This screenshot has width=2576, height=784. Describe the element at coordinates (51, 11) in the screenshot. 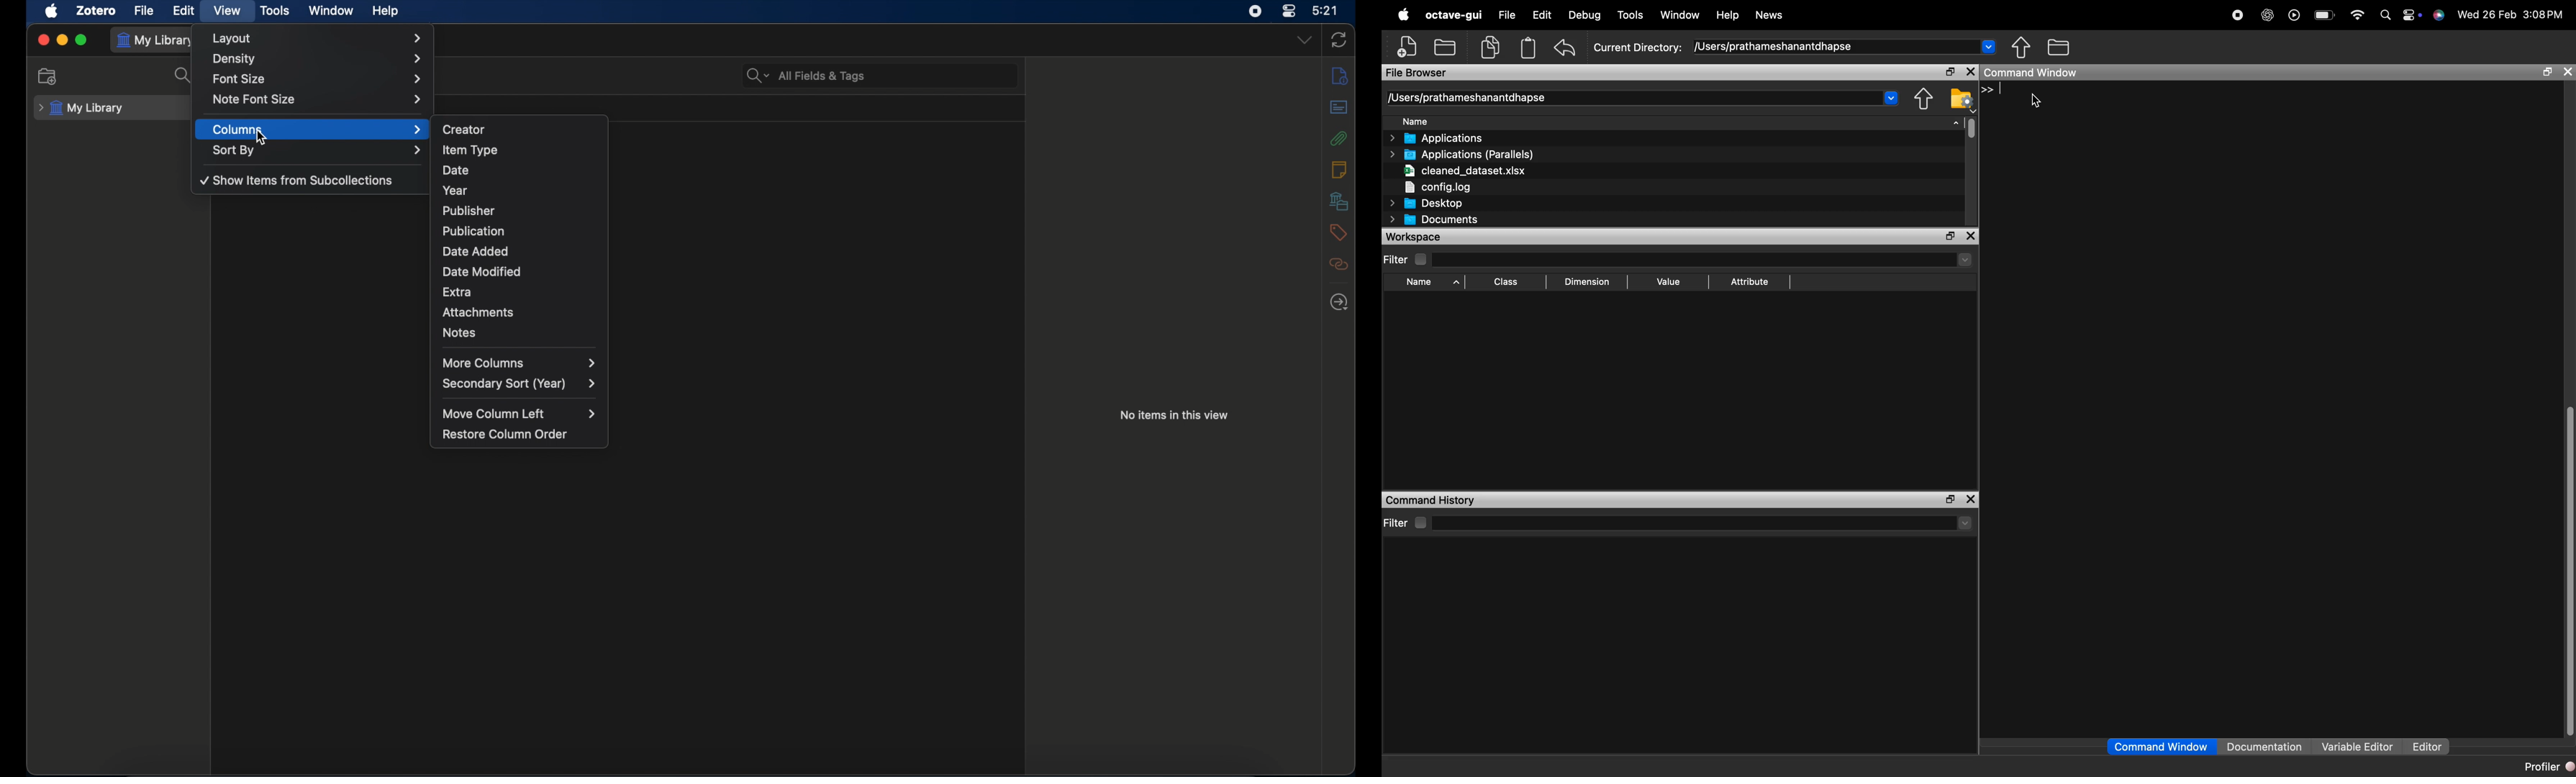

I see `apple icon` at that location.